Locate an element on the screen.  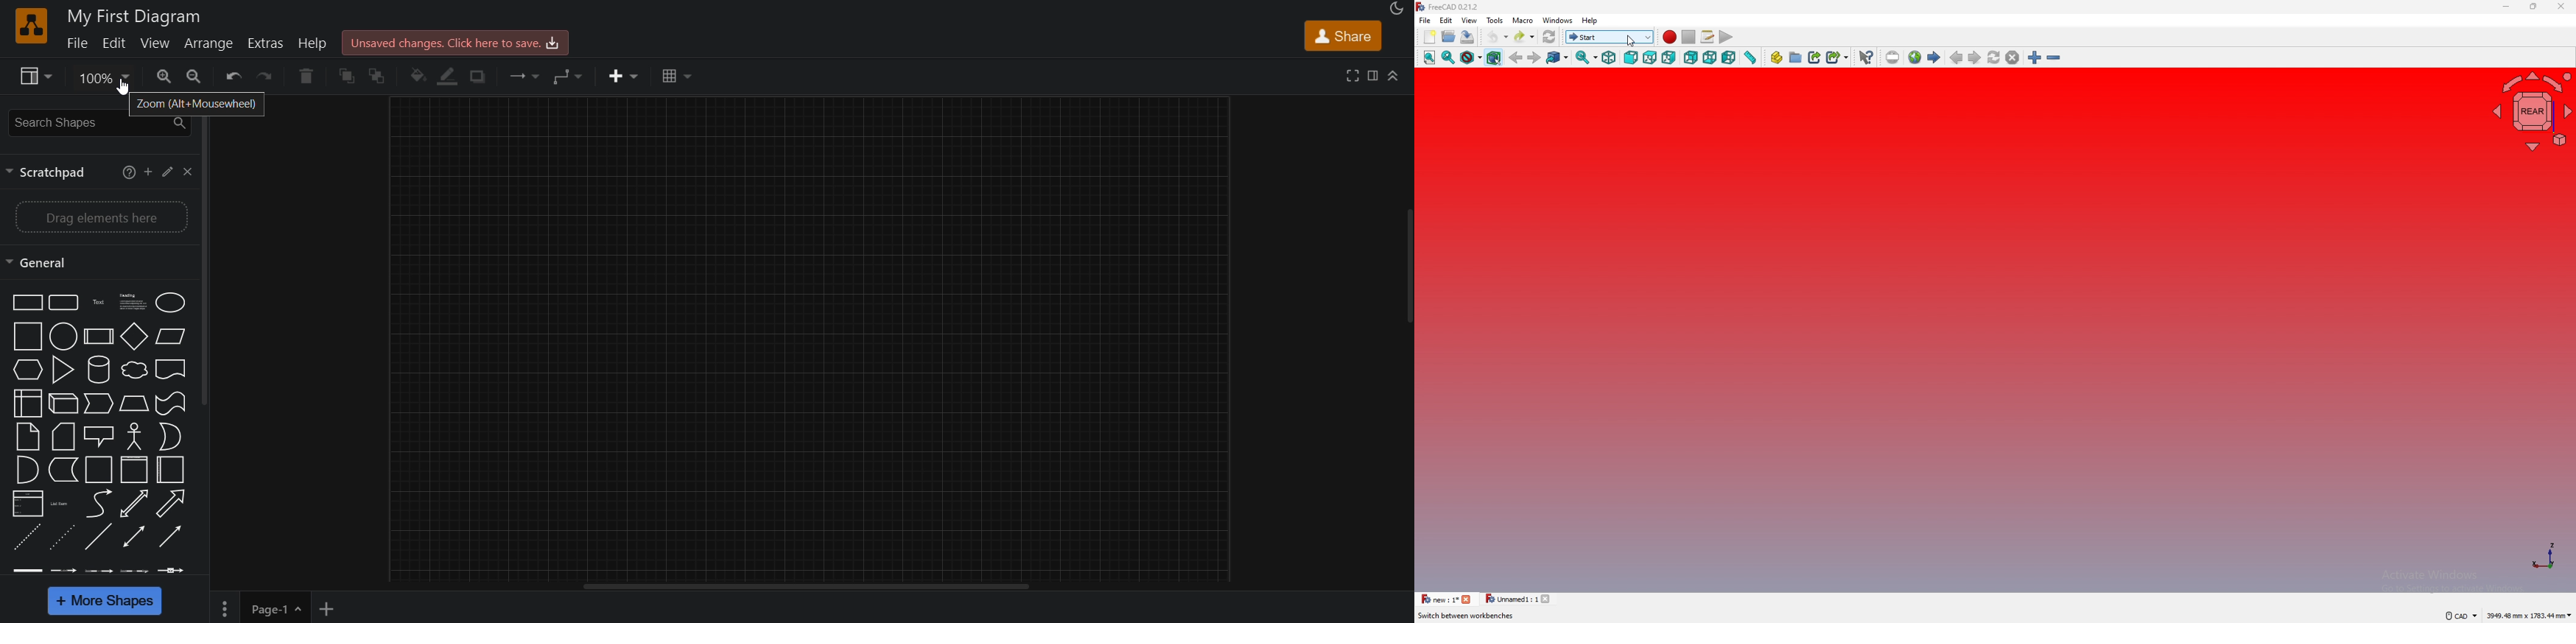
title is located at coordinates (136, 15).